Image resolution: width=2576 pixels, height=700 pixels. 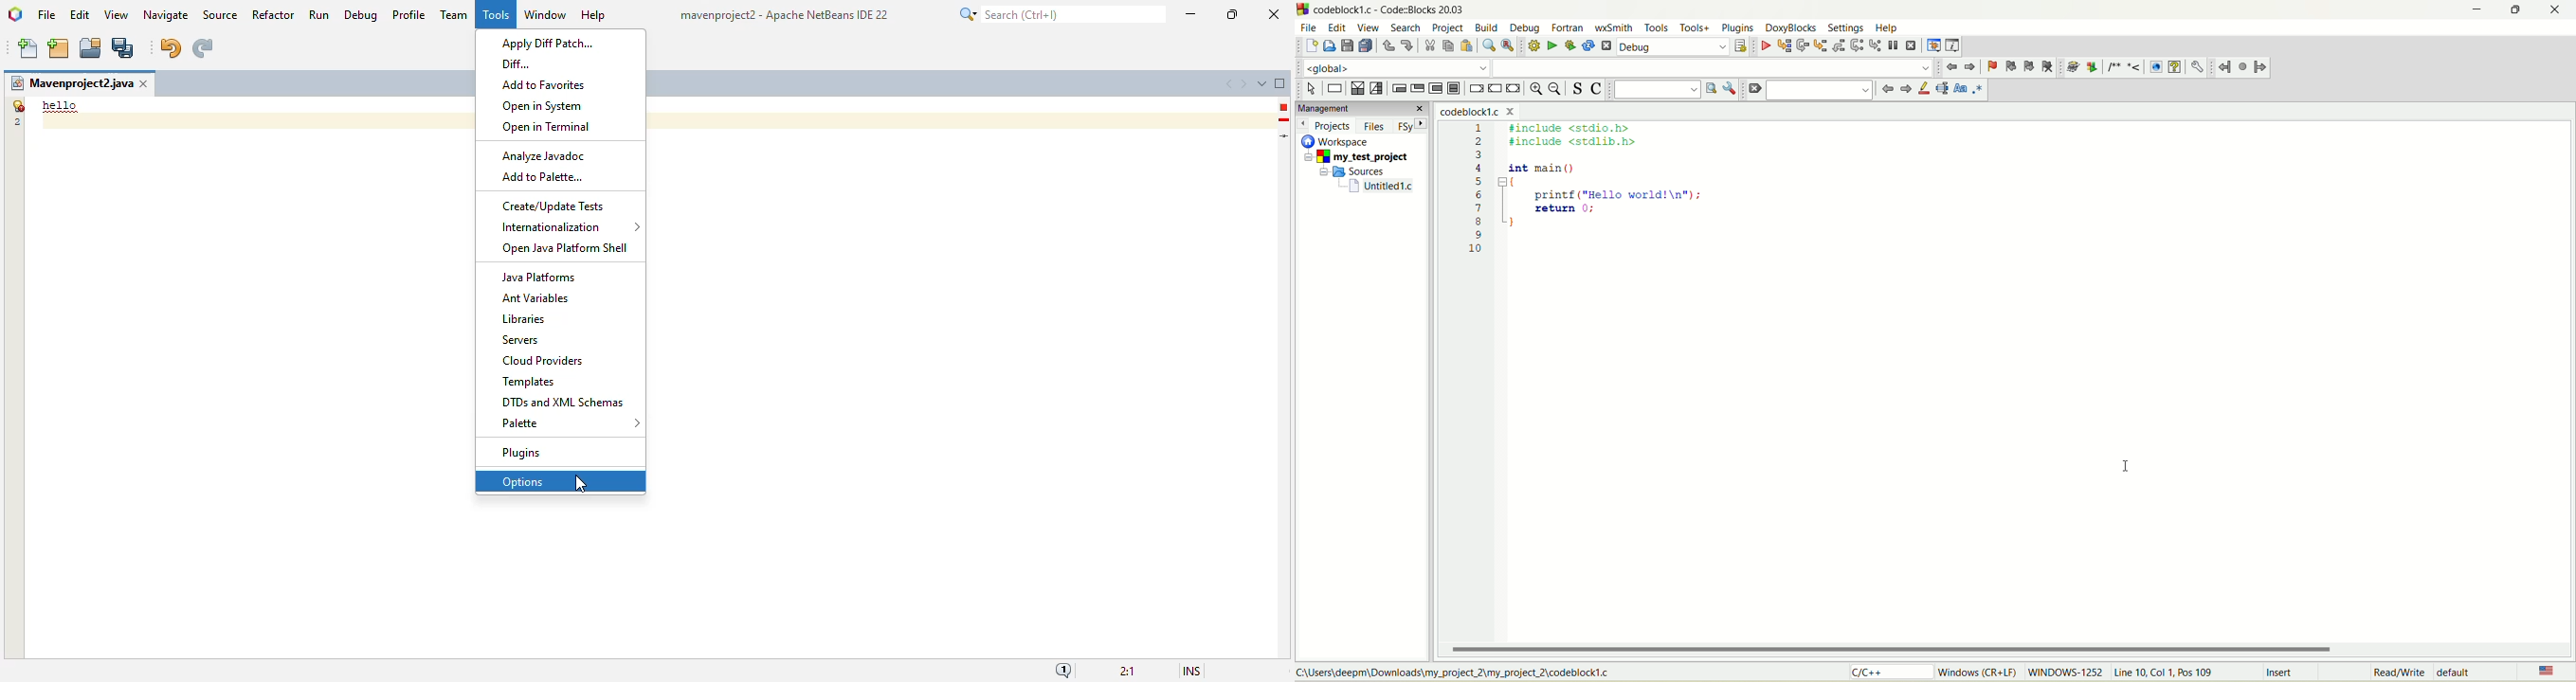 I want to click on logo, so click(x=16, y=14).